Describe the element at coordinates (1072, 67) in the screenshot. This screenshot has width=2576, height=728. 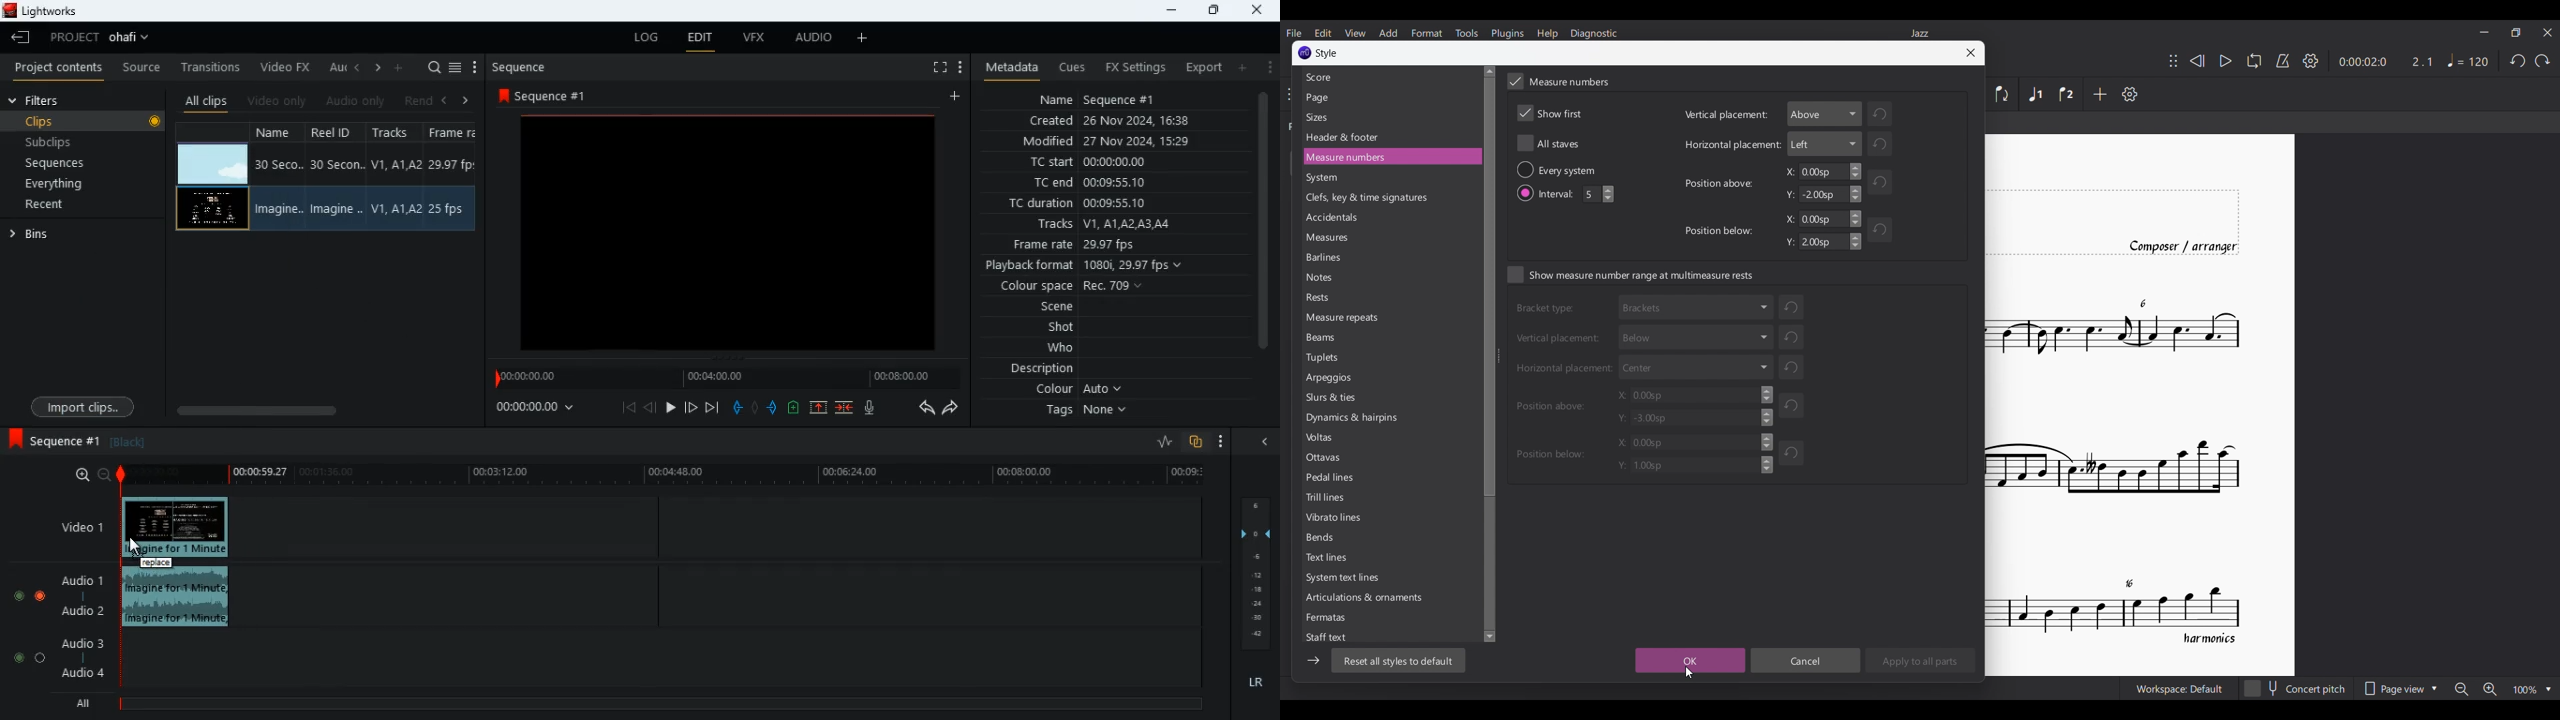
I see `cues` at that location.